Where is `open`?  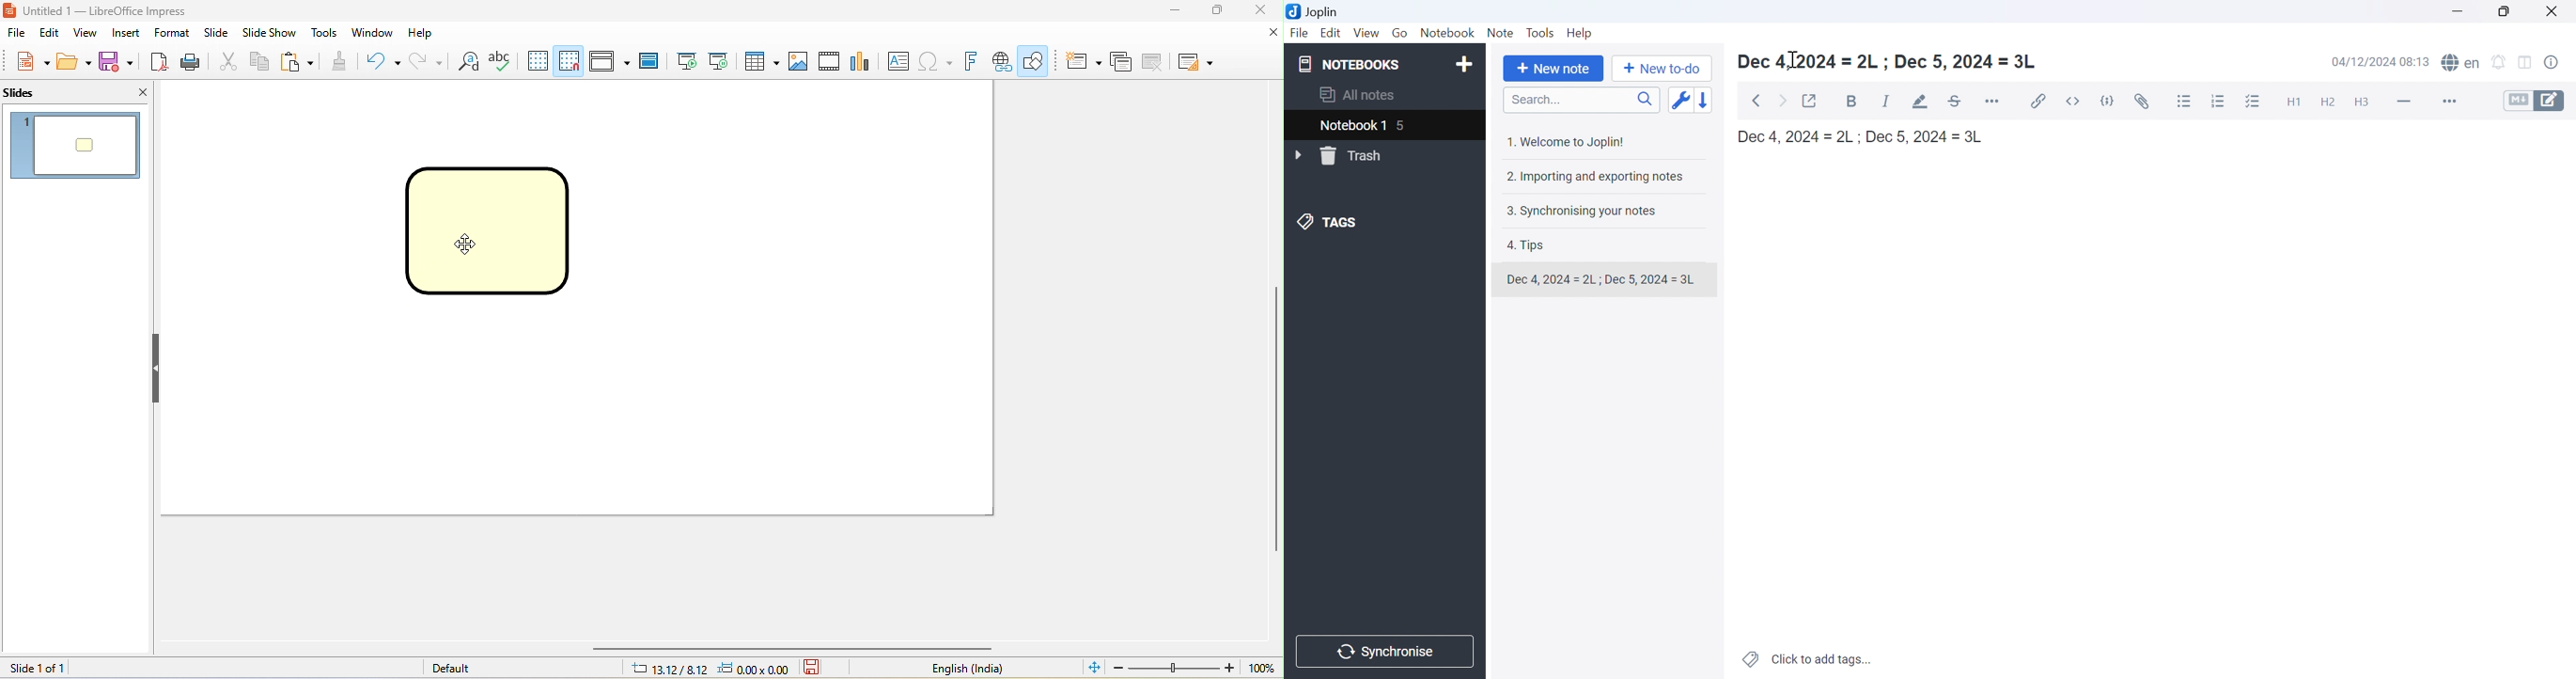 open is located at coordinates (72, 60).